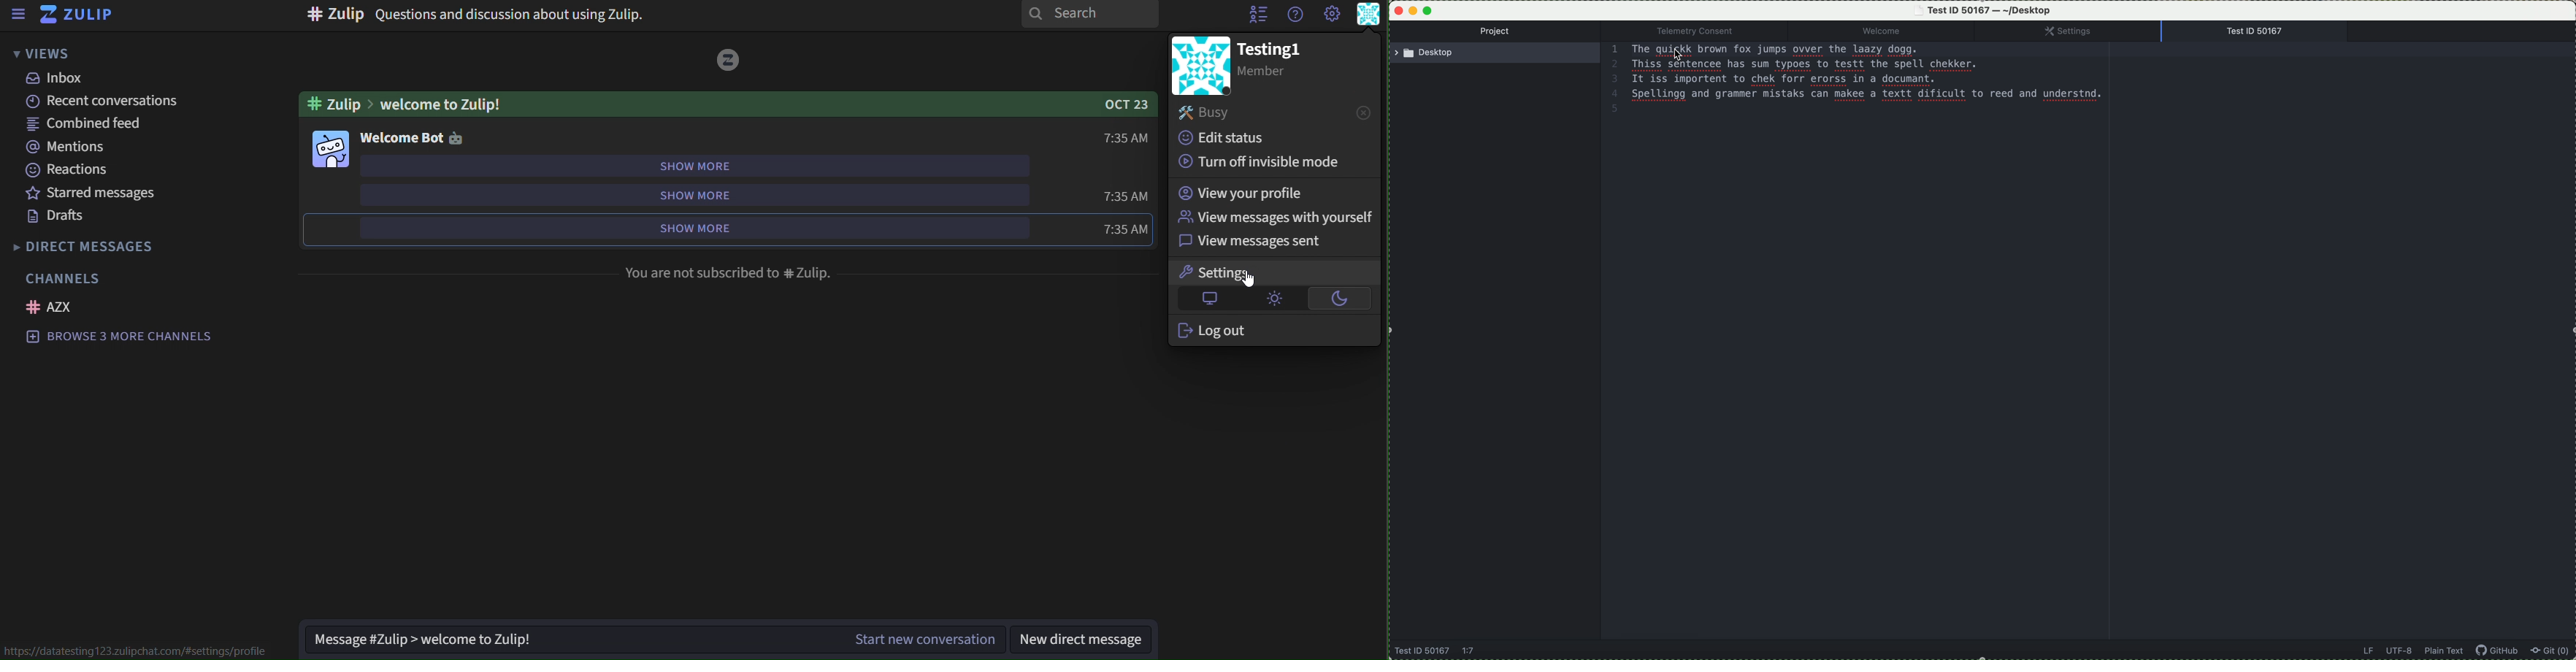 Image resolution: width=2576 pixels, height=672 pixels. Describe the element at coordinates (2077, 31) in the screenshot. I see `settings` at that location.